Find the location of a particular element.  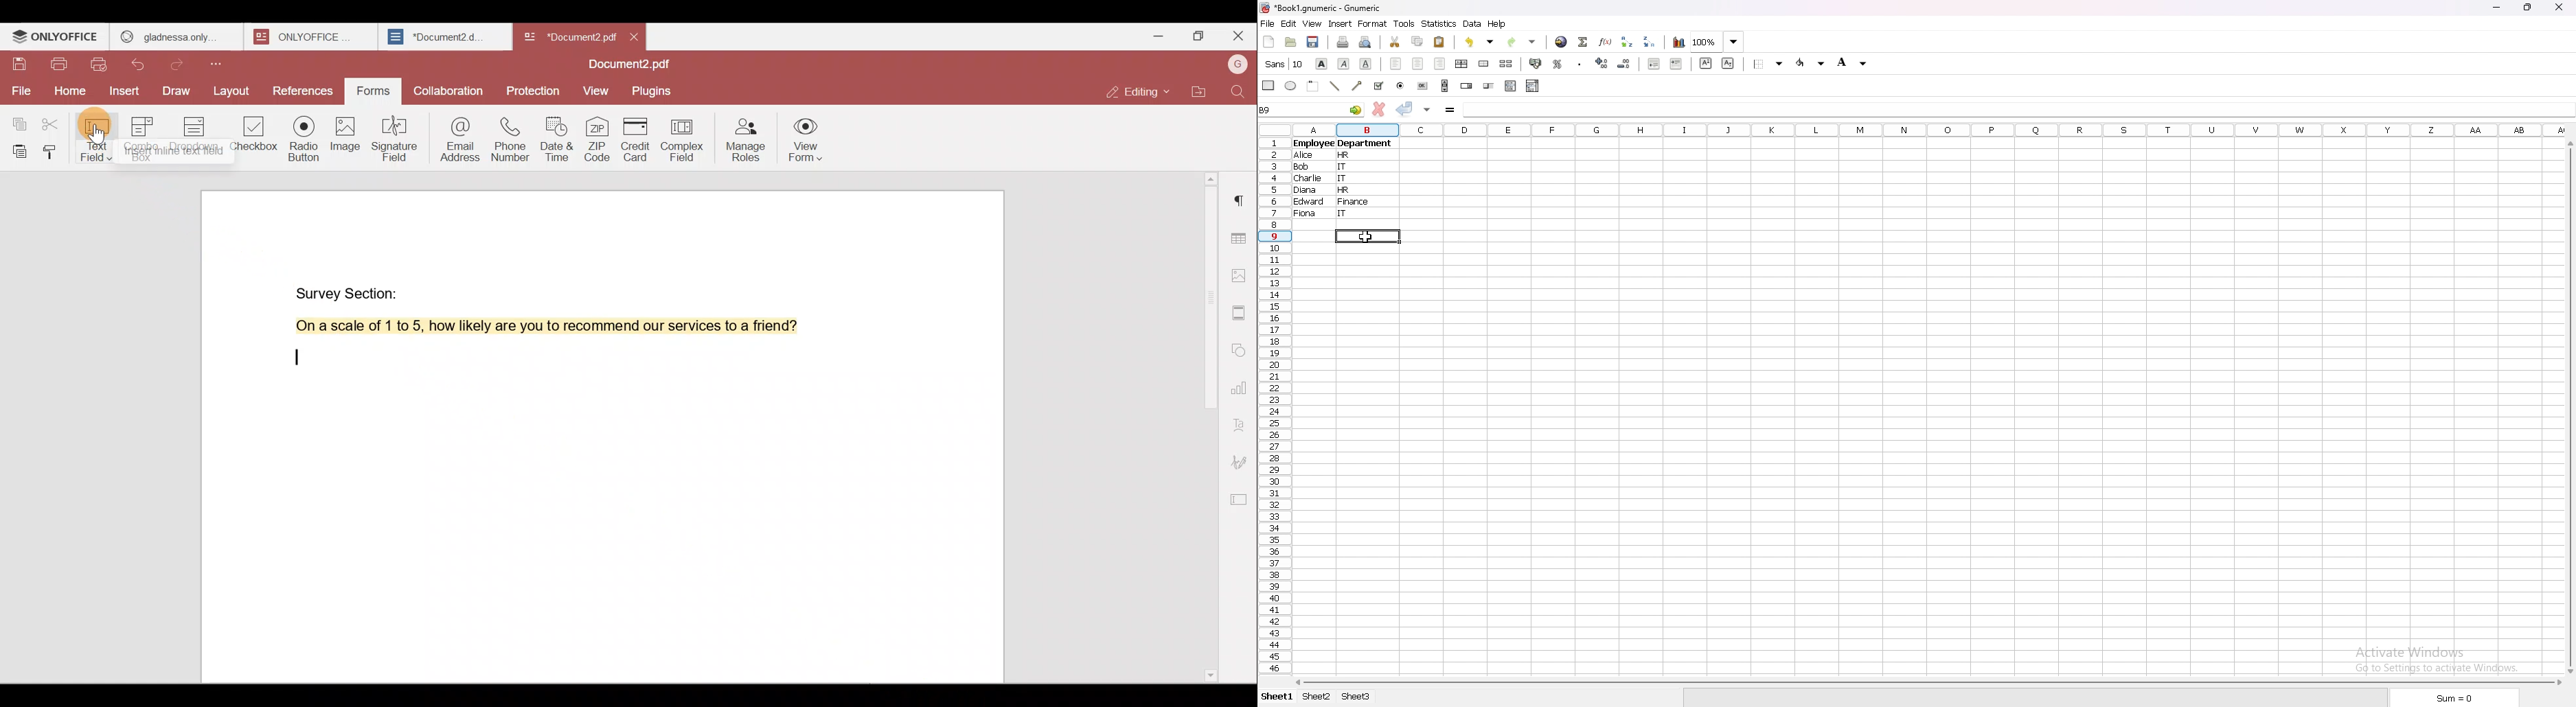

sheet 2 is located at coordinates (1318, 697).